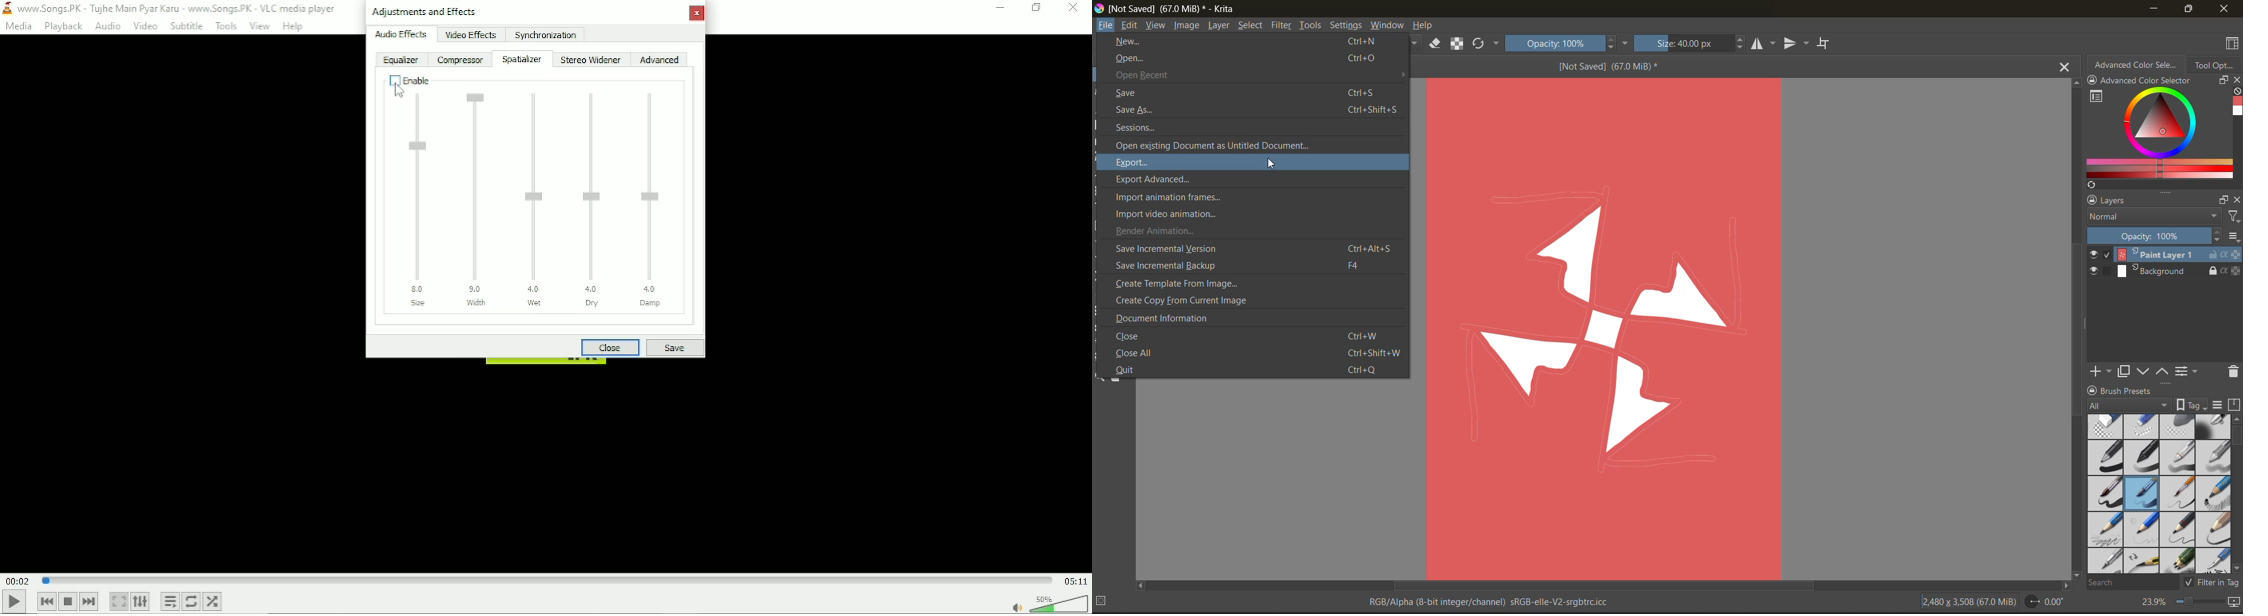 The width and height of the screenshot is (2268, 616). I want to click on horizontal scroll bar, so click(1602, 586).